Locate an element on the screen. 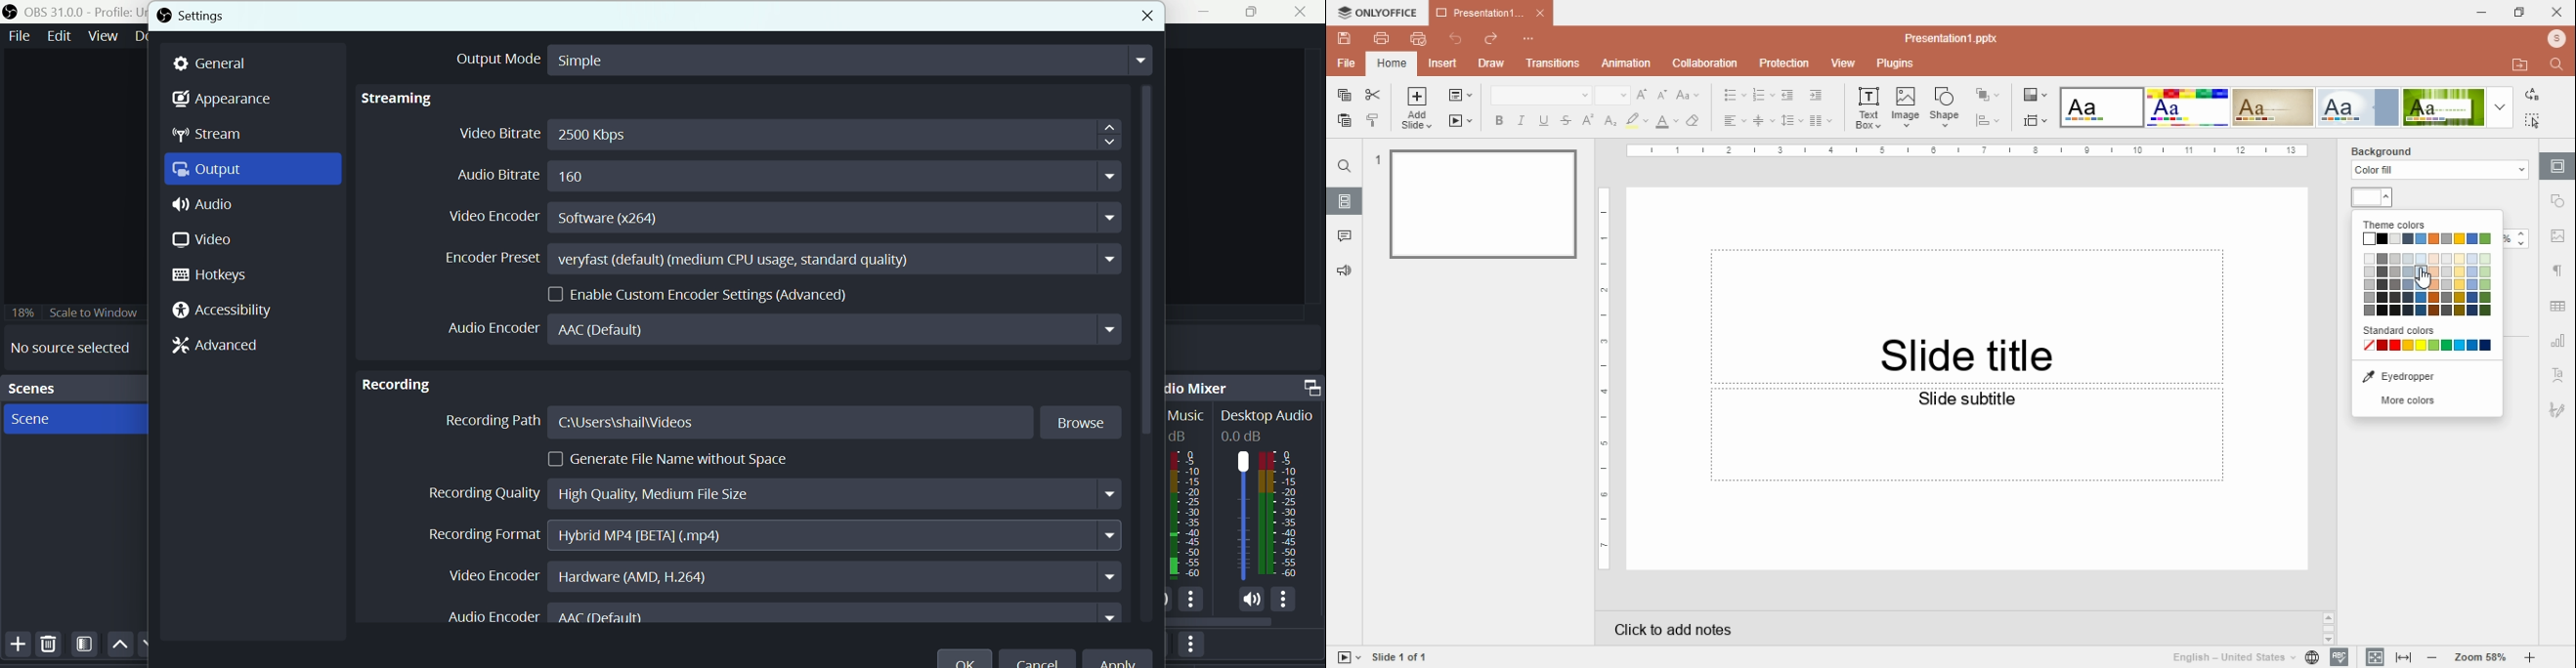 This screenshot has width=2576, height=672. Audio Encoder is located at coordinates (778, 614).